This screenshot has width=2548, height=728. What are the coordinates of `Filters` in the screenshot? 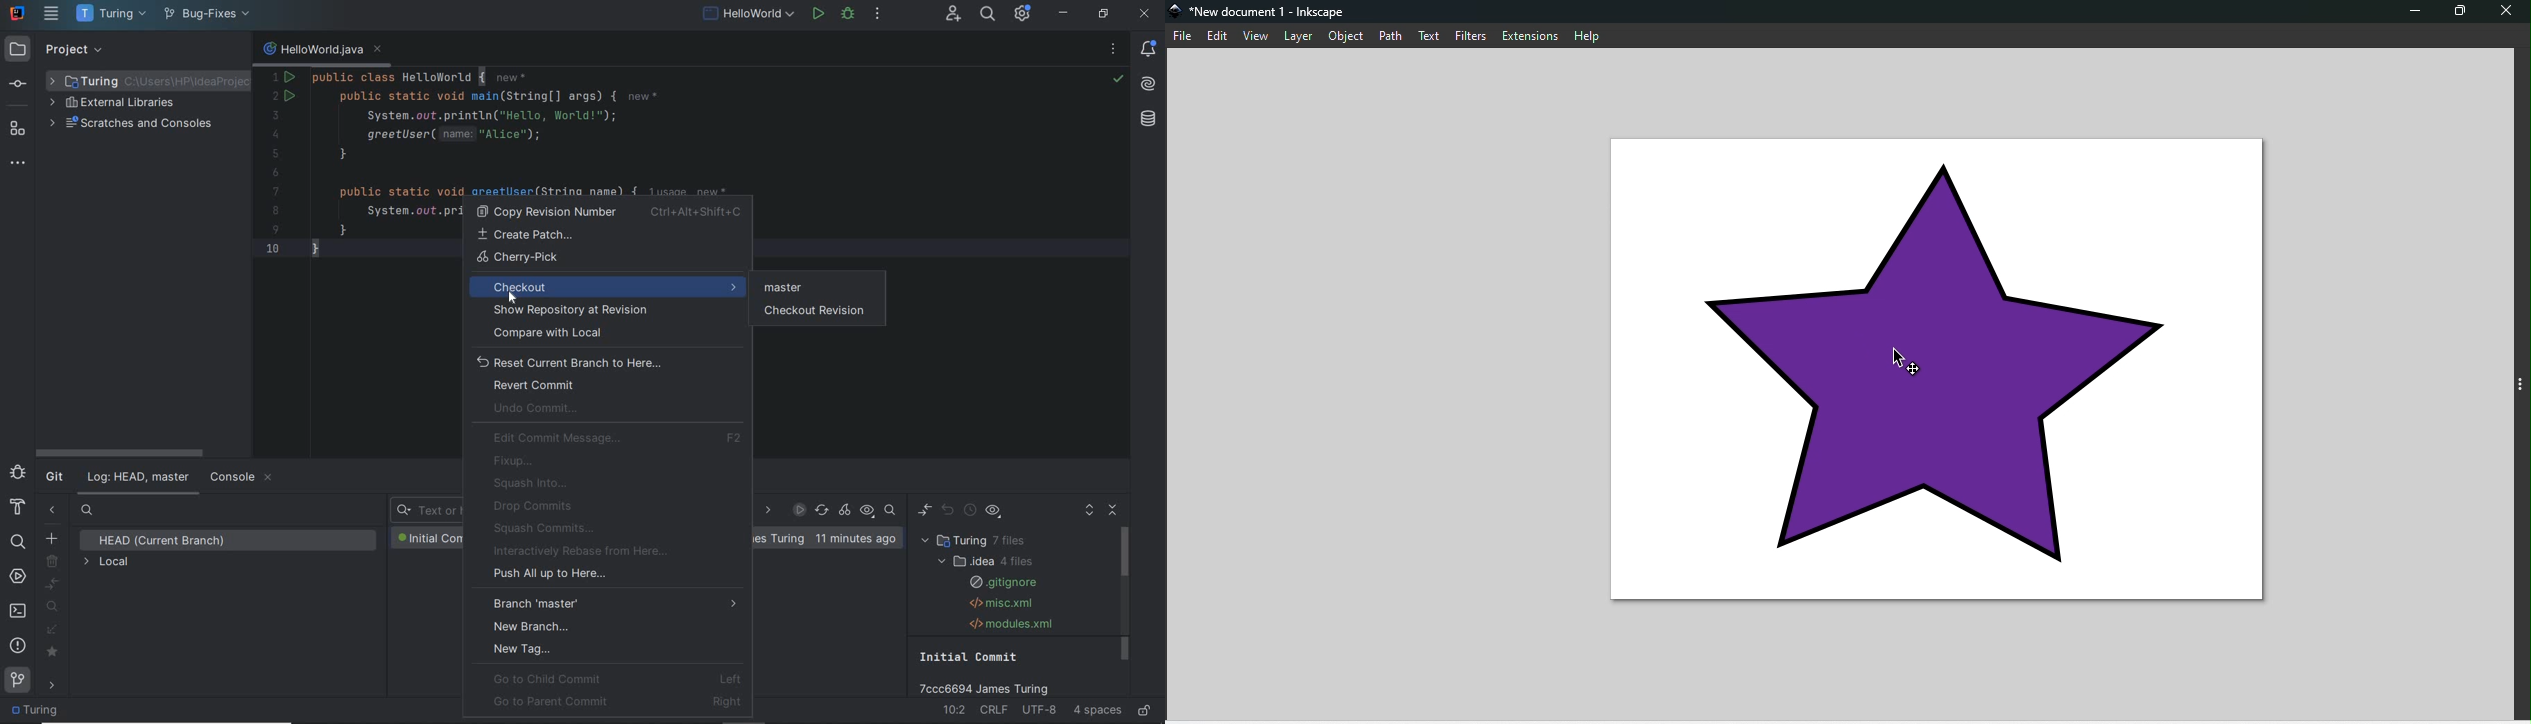 It's located at (1475, 37).